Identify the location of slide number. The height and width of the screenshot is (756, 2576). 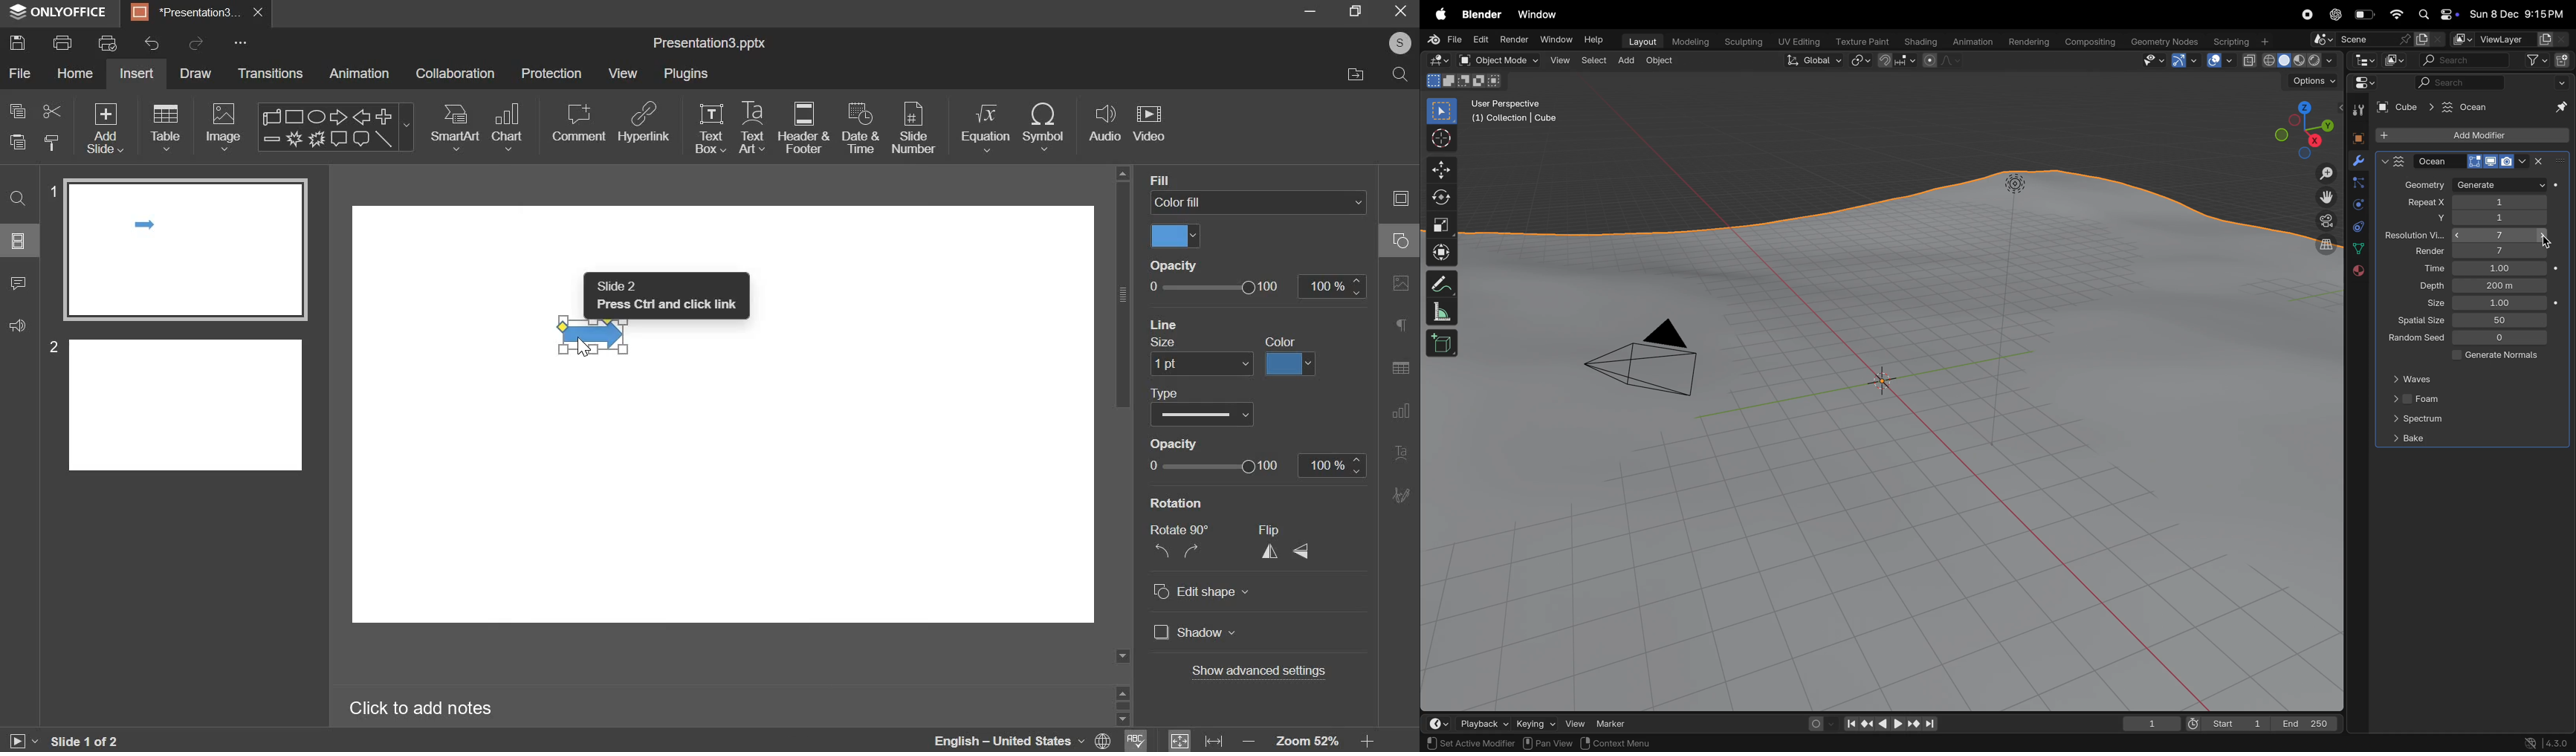
(51, 189).